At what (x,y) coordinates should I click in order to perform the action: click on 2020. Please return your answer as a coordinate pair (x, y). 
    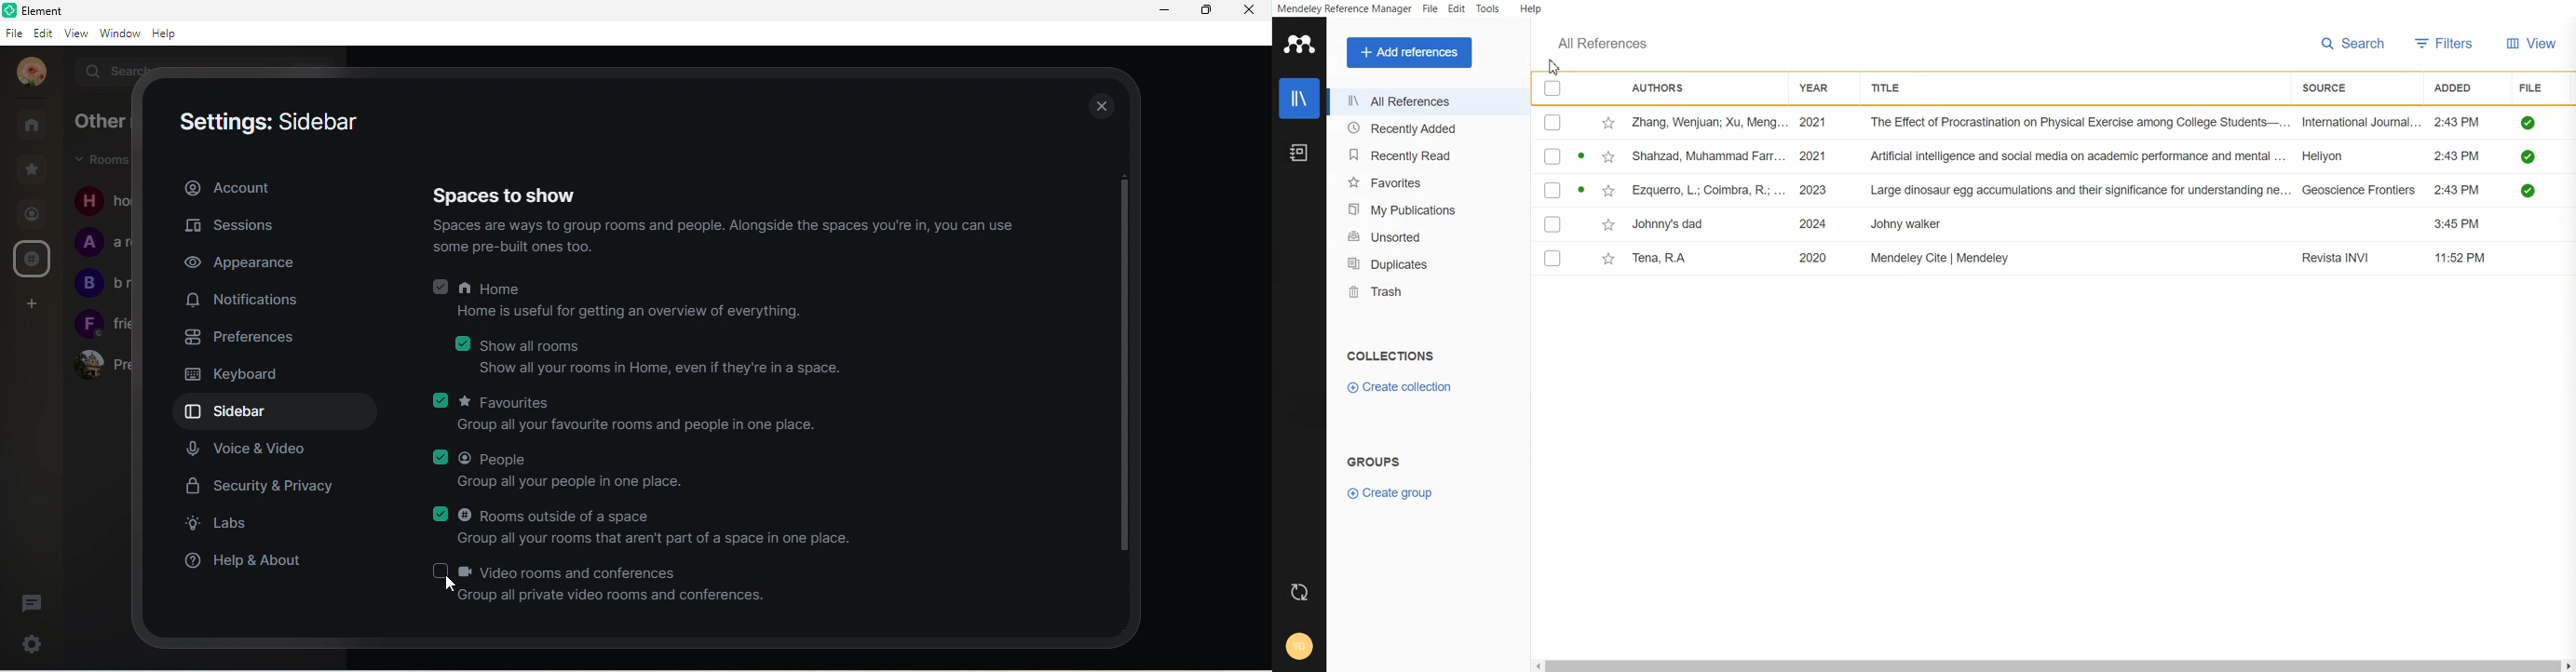
    Looking at the image, I should click on (1813, 257).